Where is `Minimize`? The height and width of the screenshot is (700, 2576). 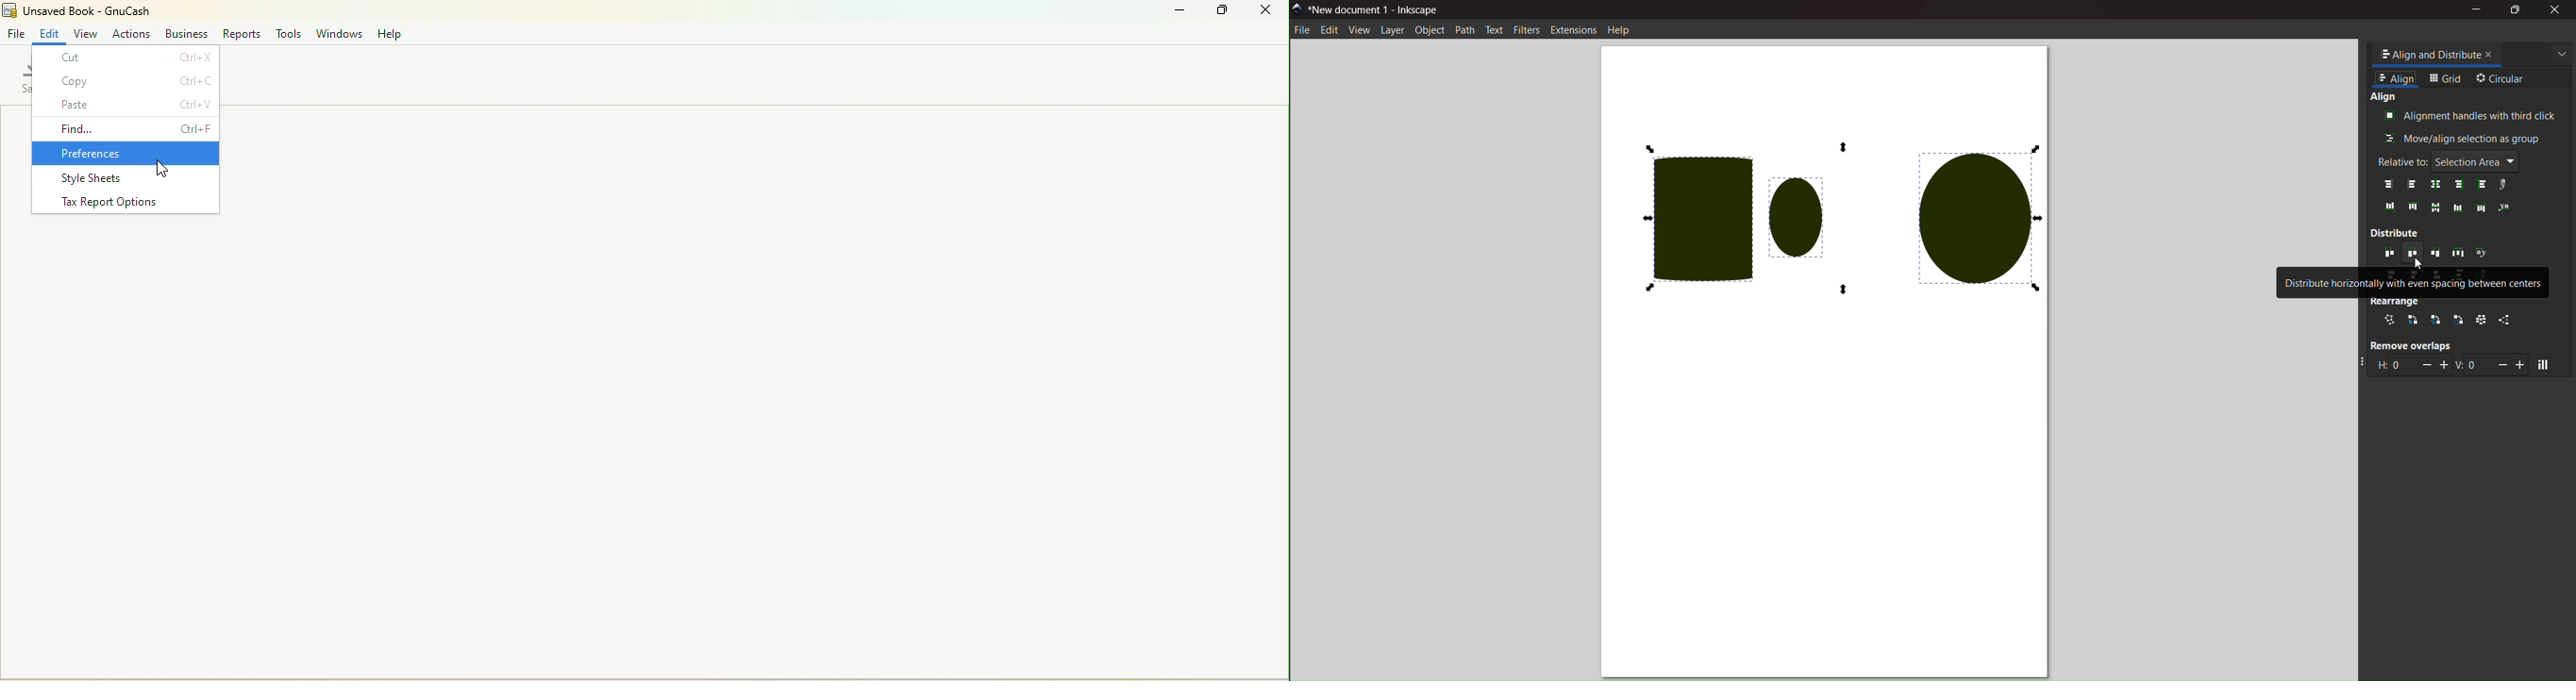 Minimize is located at coordinates (1173, 12).